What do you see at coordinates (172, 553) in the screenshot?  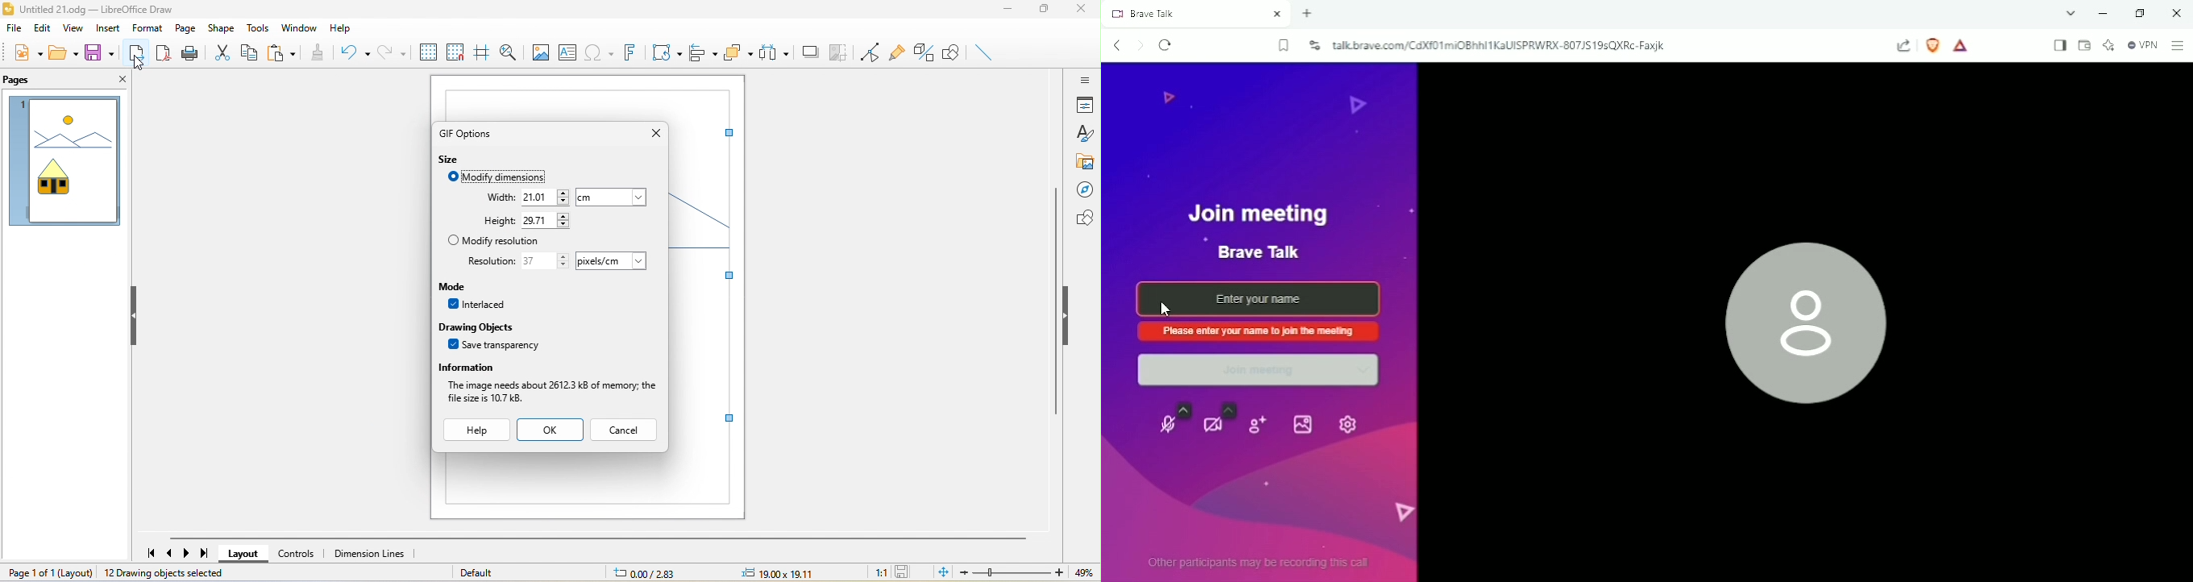 I see `previous` at bounding box center [172, 553].